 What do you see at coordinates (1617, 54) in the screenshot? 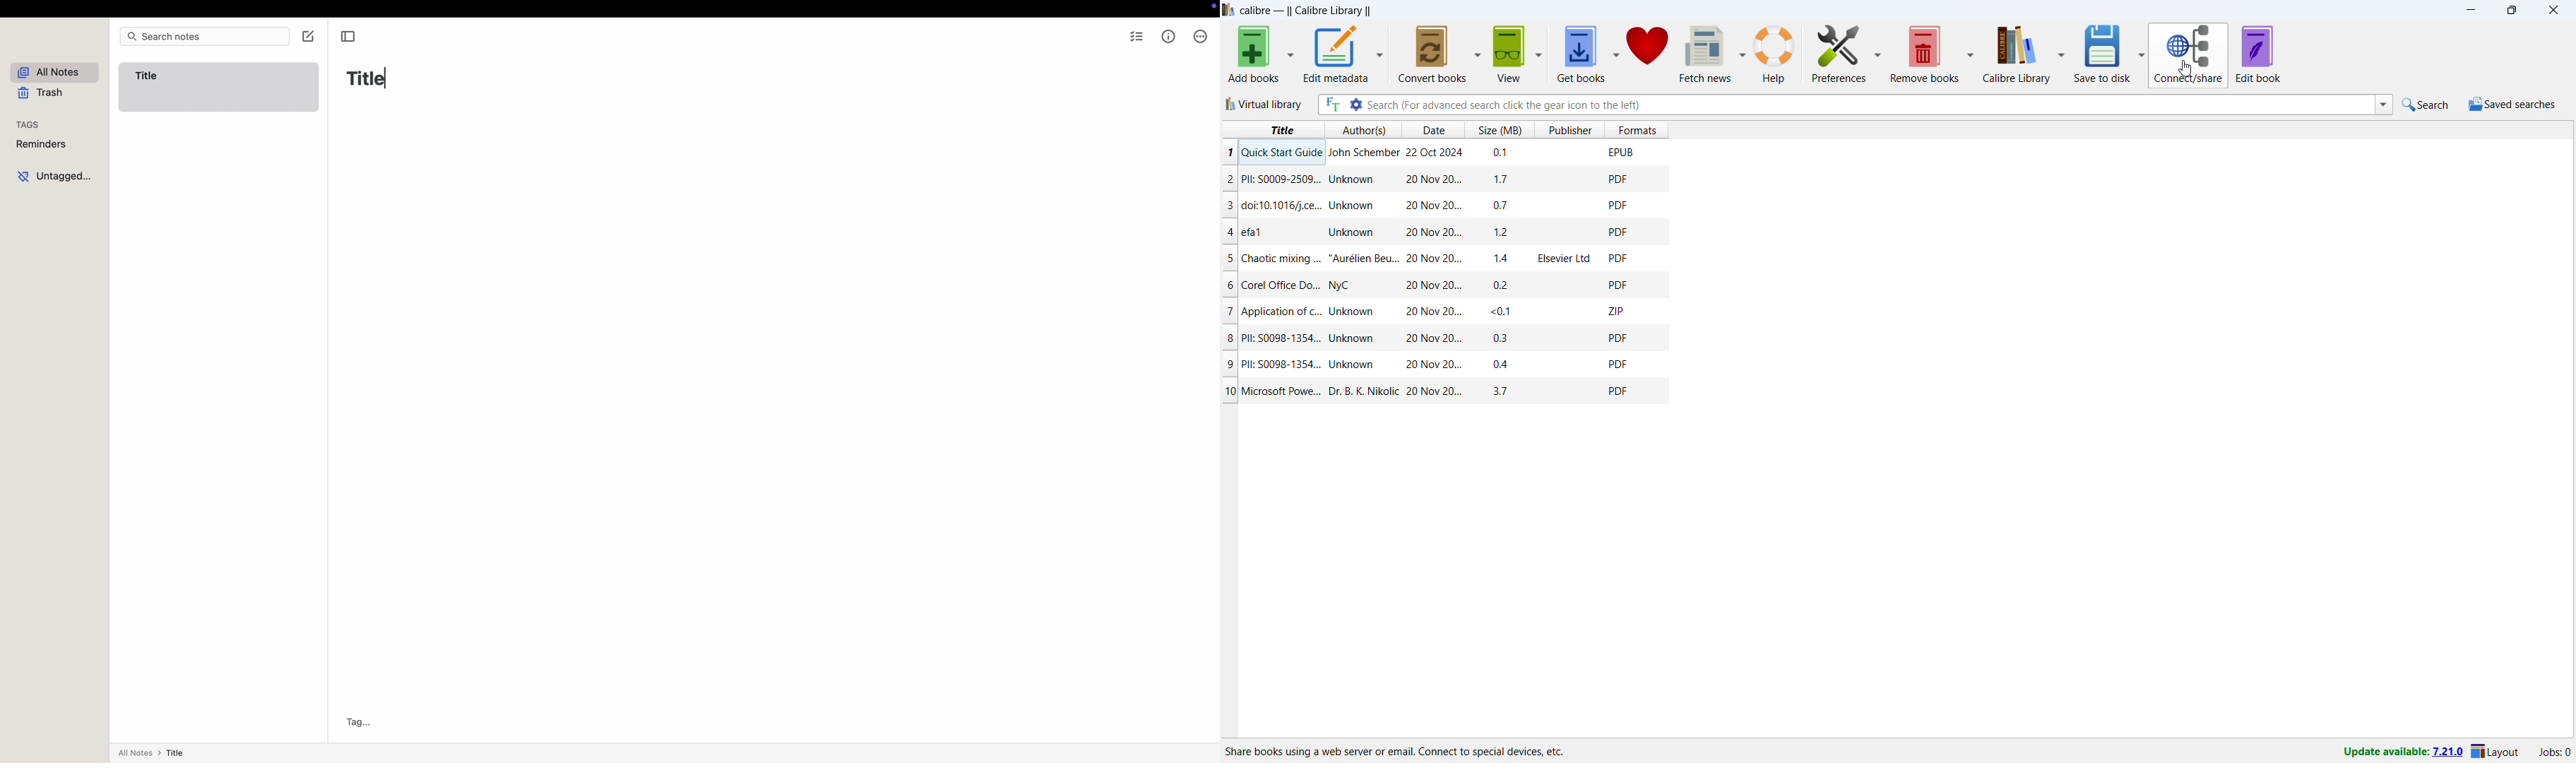
I see `get books options` at bounding box center [1617, 54].